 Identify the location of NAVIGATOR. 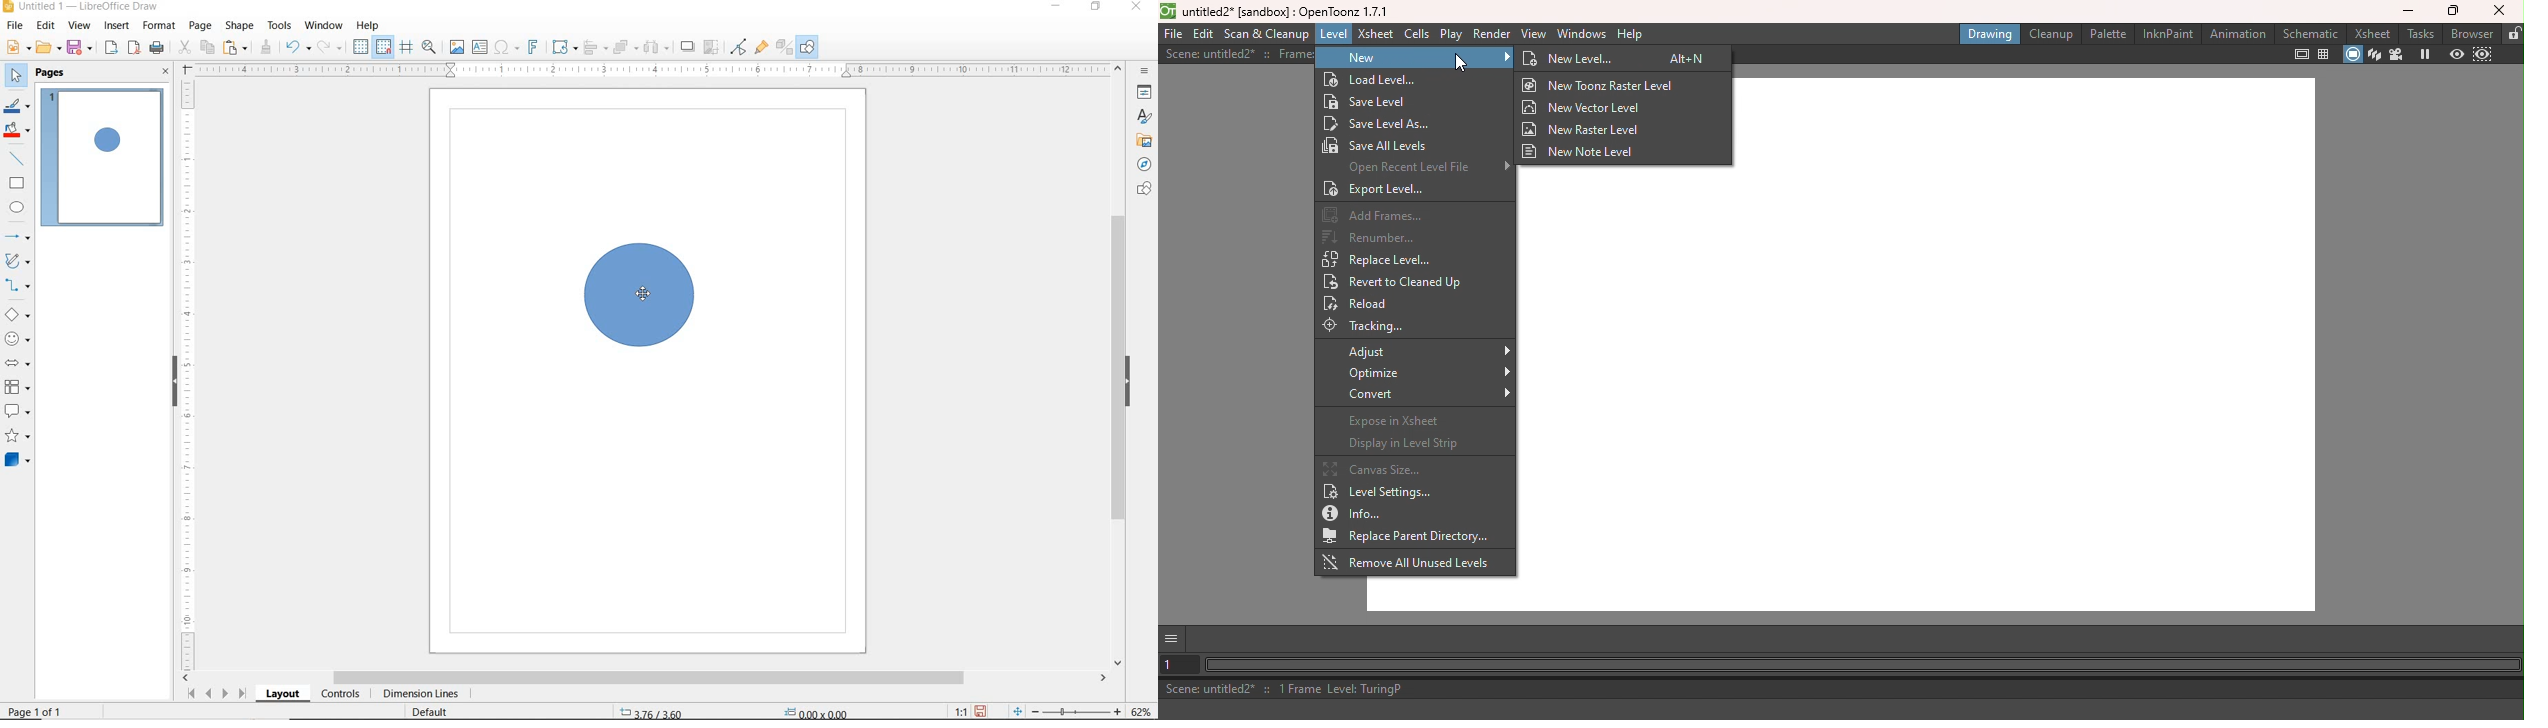
(1143, 165).